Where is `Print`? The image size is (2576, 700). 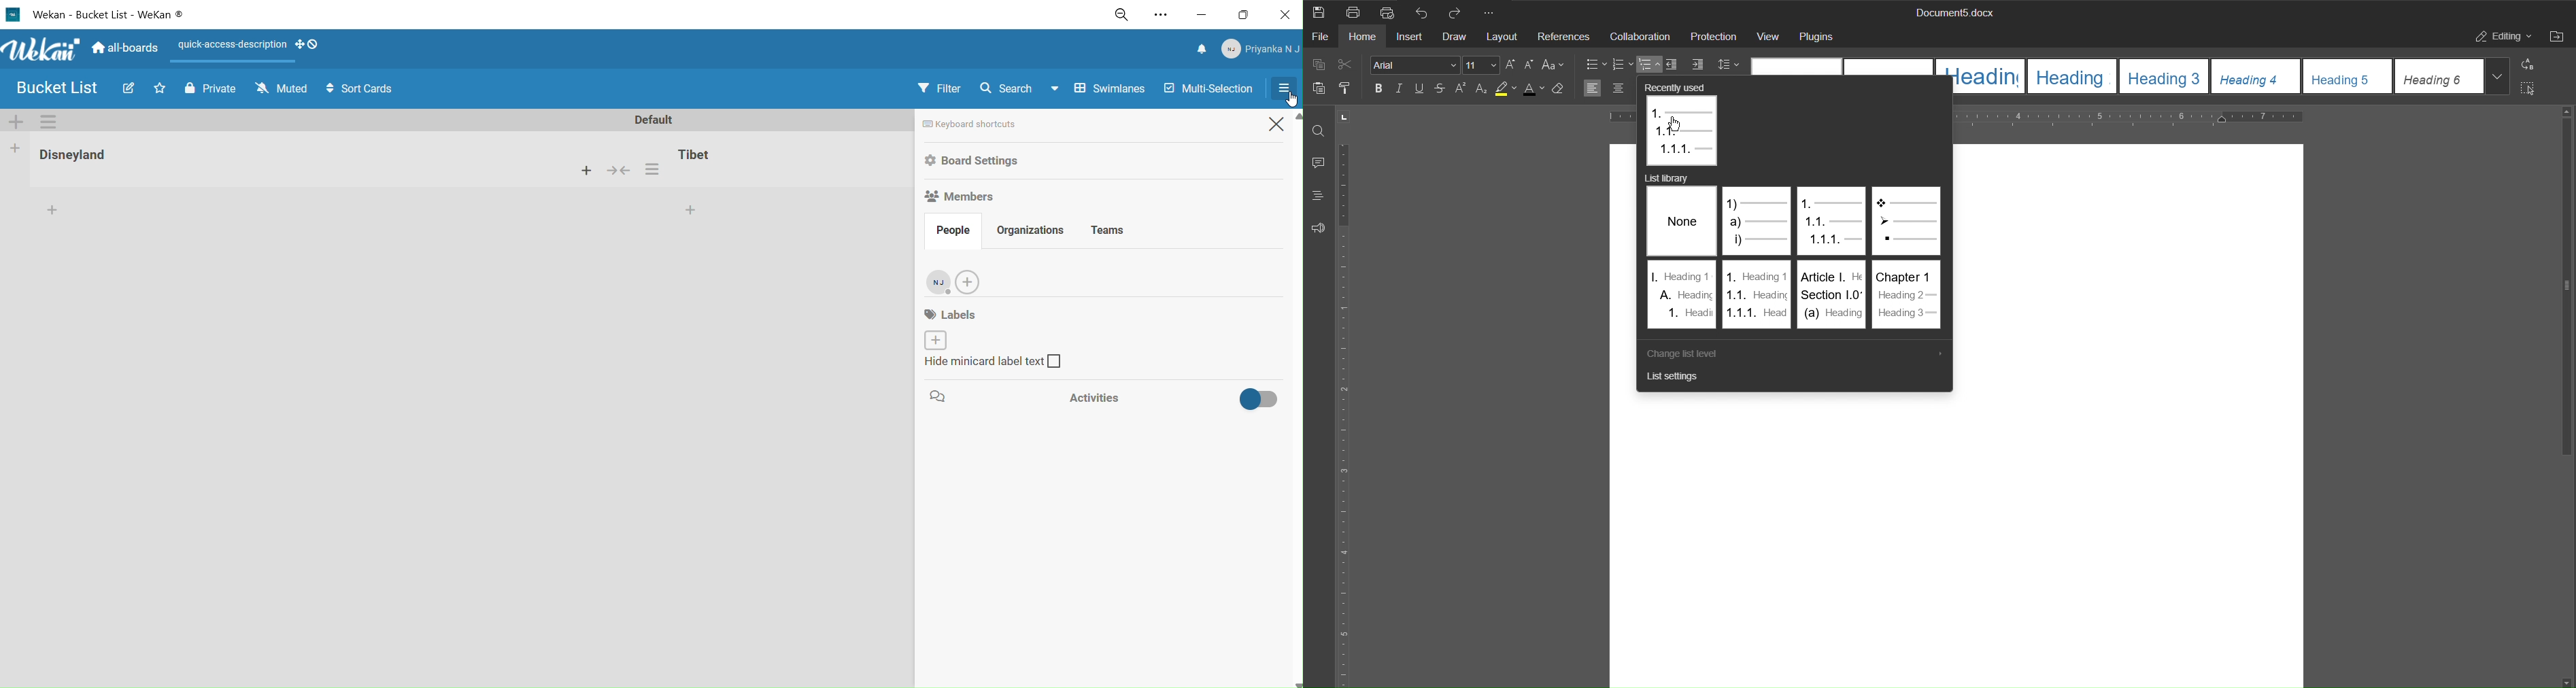
Print is located at coordinates (1355, 12).